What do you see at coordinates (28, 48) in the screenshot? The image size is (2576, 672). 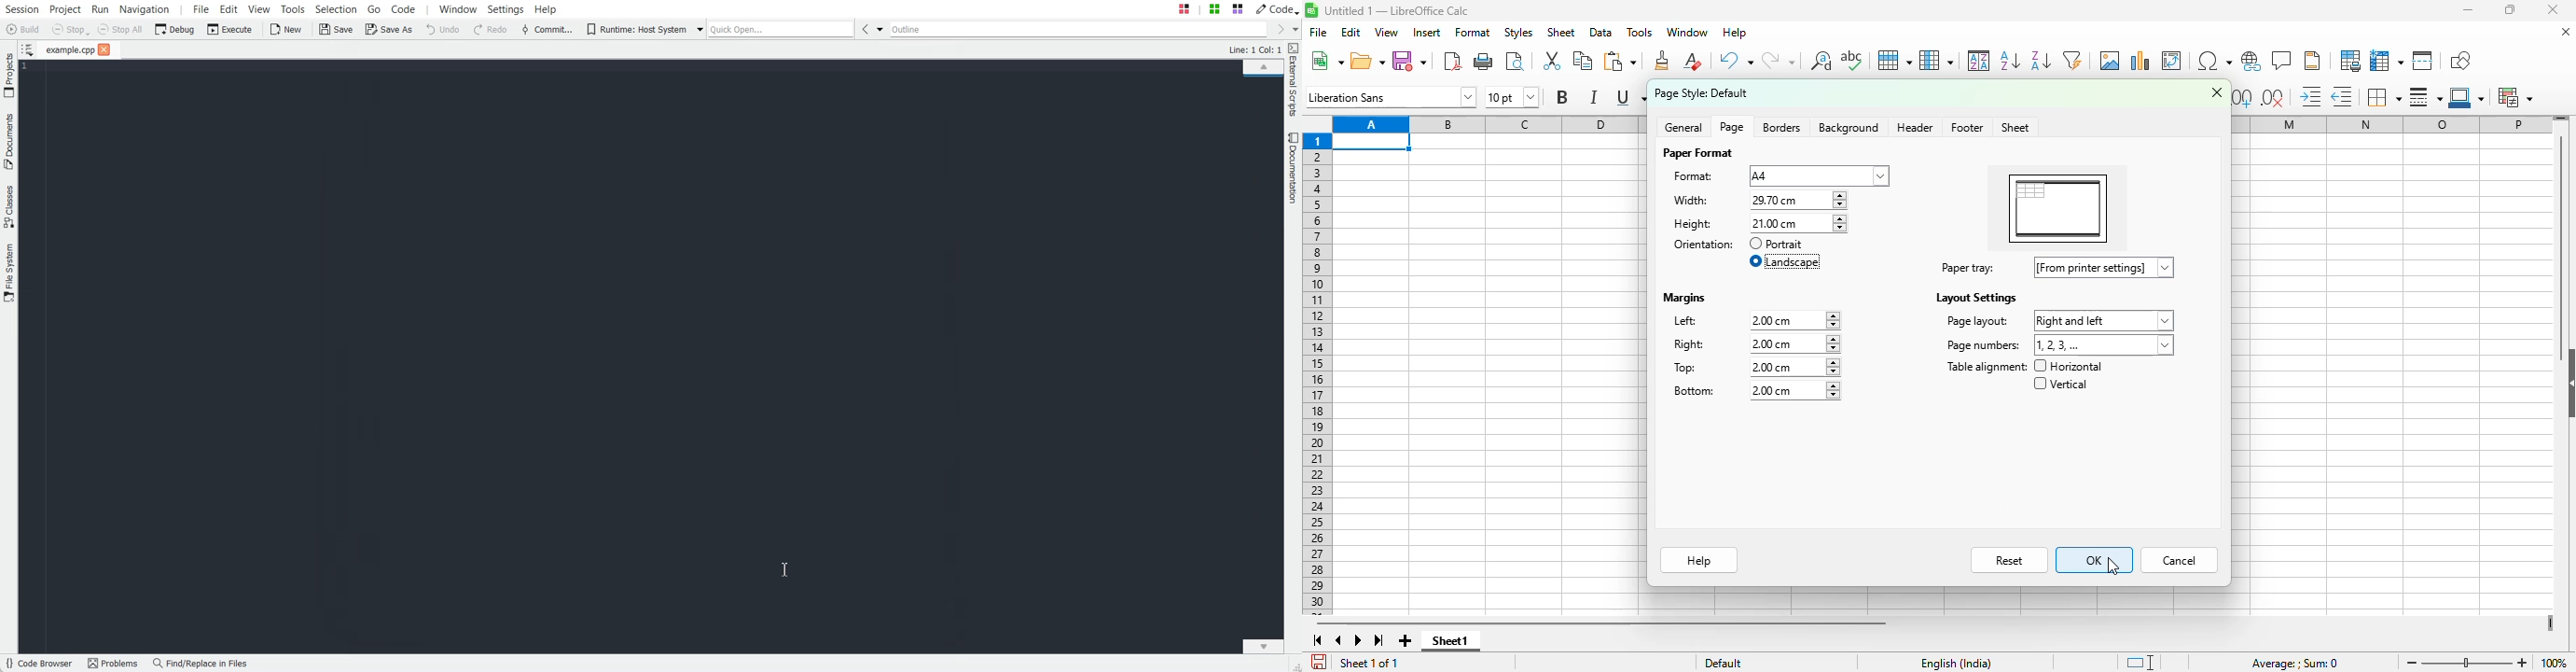 I see `Show sorted list` at bounding box center [28, 48].